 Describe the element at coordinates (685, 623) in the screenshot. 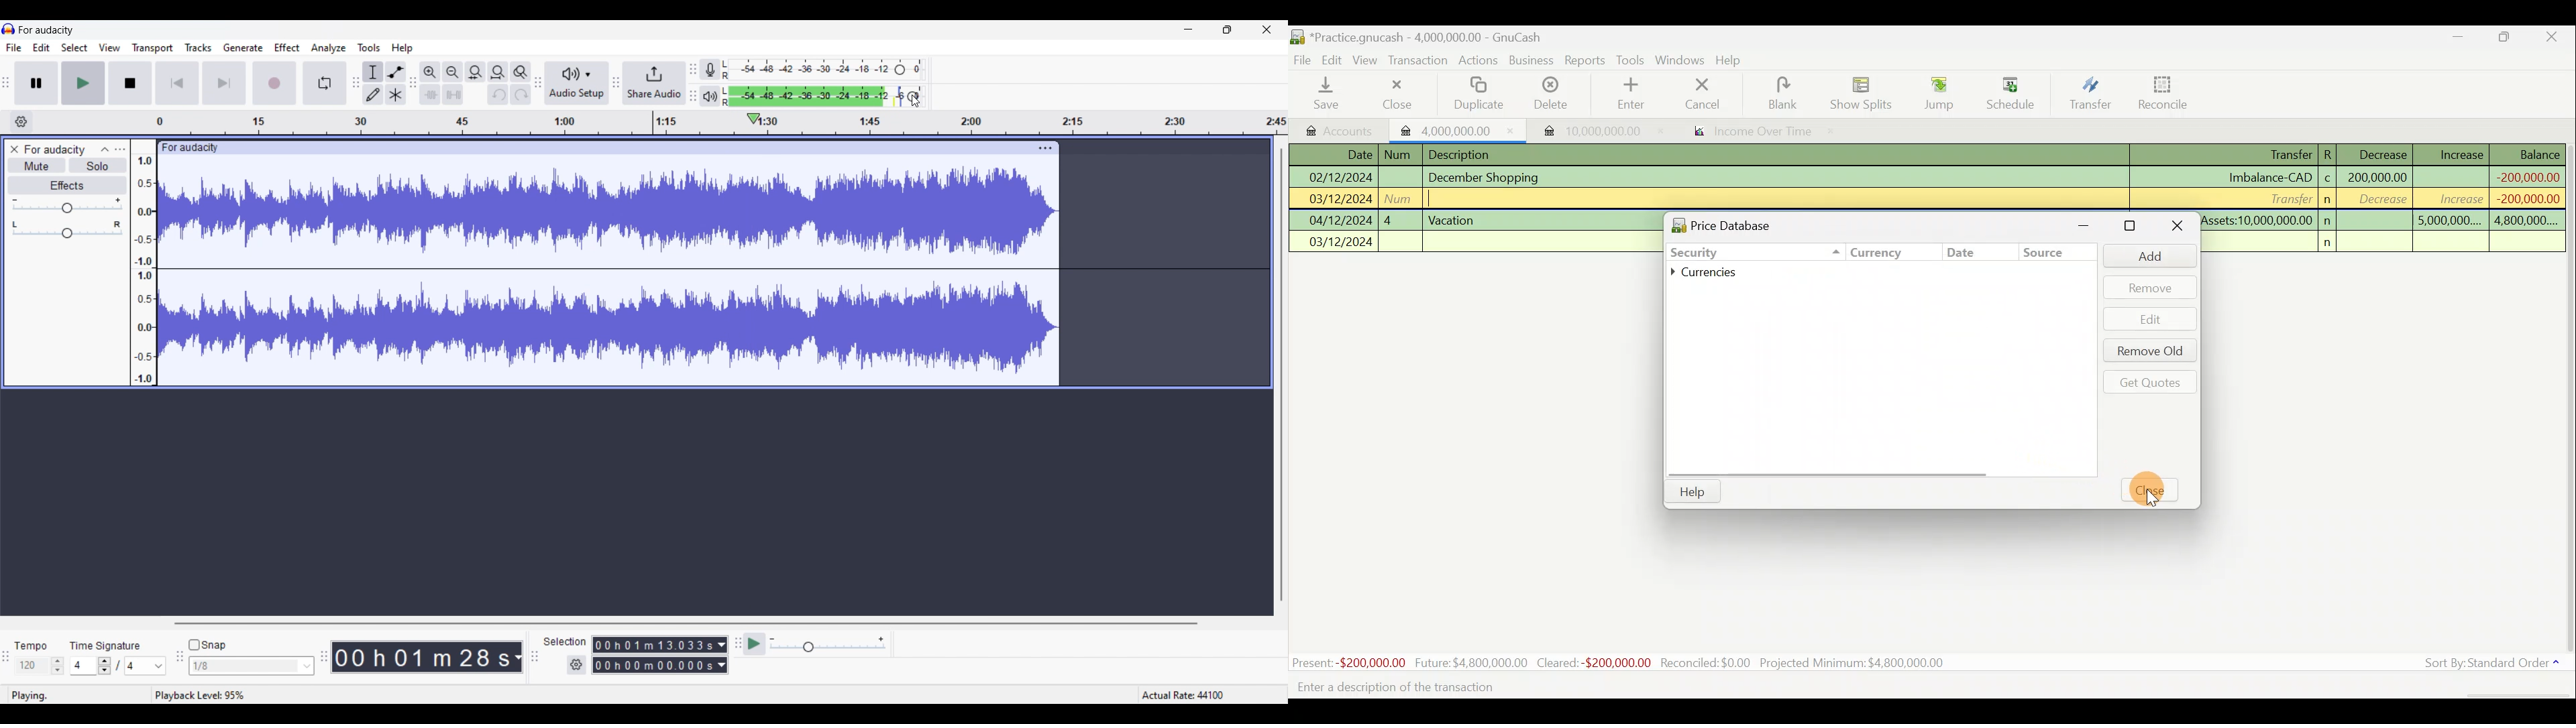

I see `Horizontal slide bar` at that location.